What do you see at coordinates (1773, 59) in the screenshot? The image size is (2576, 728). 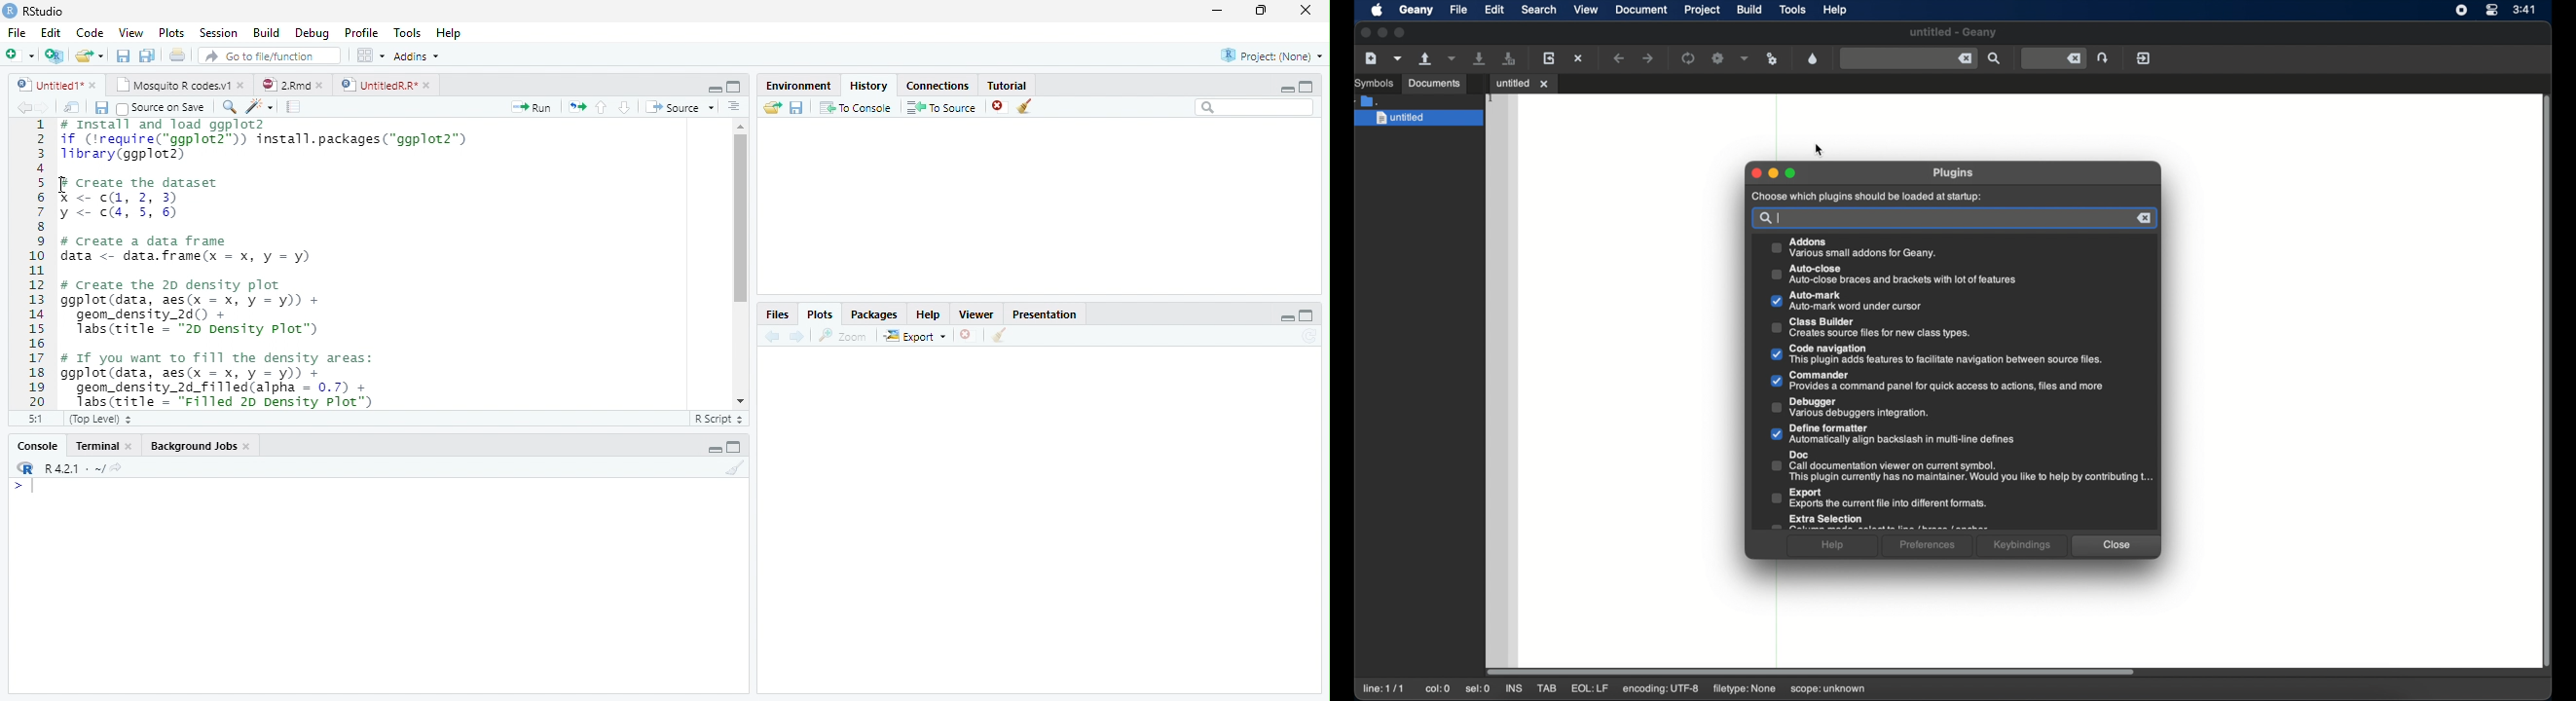 I see `run or view current file` at bounding box center [1773, 59].